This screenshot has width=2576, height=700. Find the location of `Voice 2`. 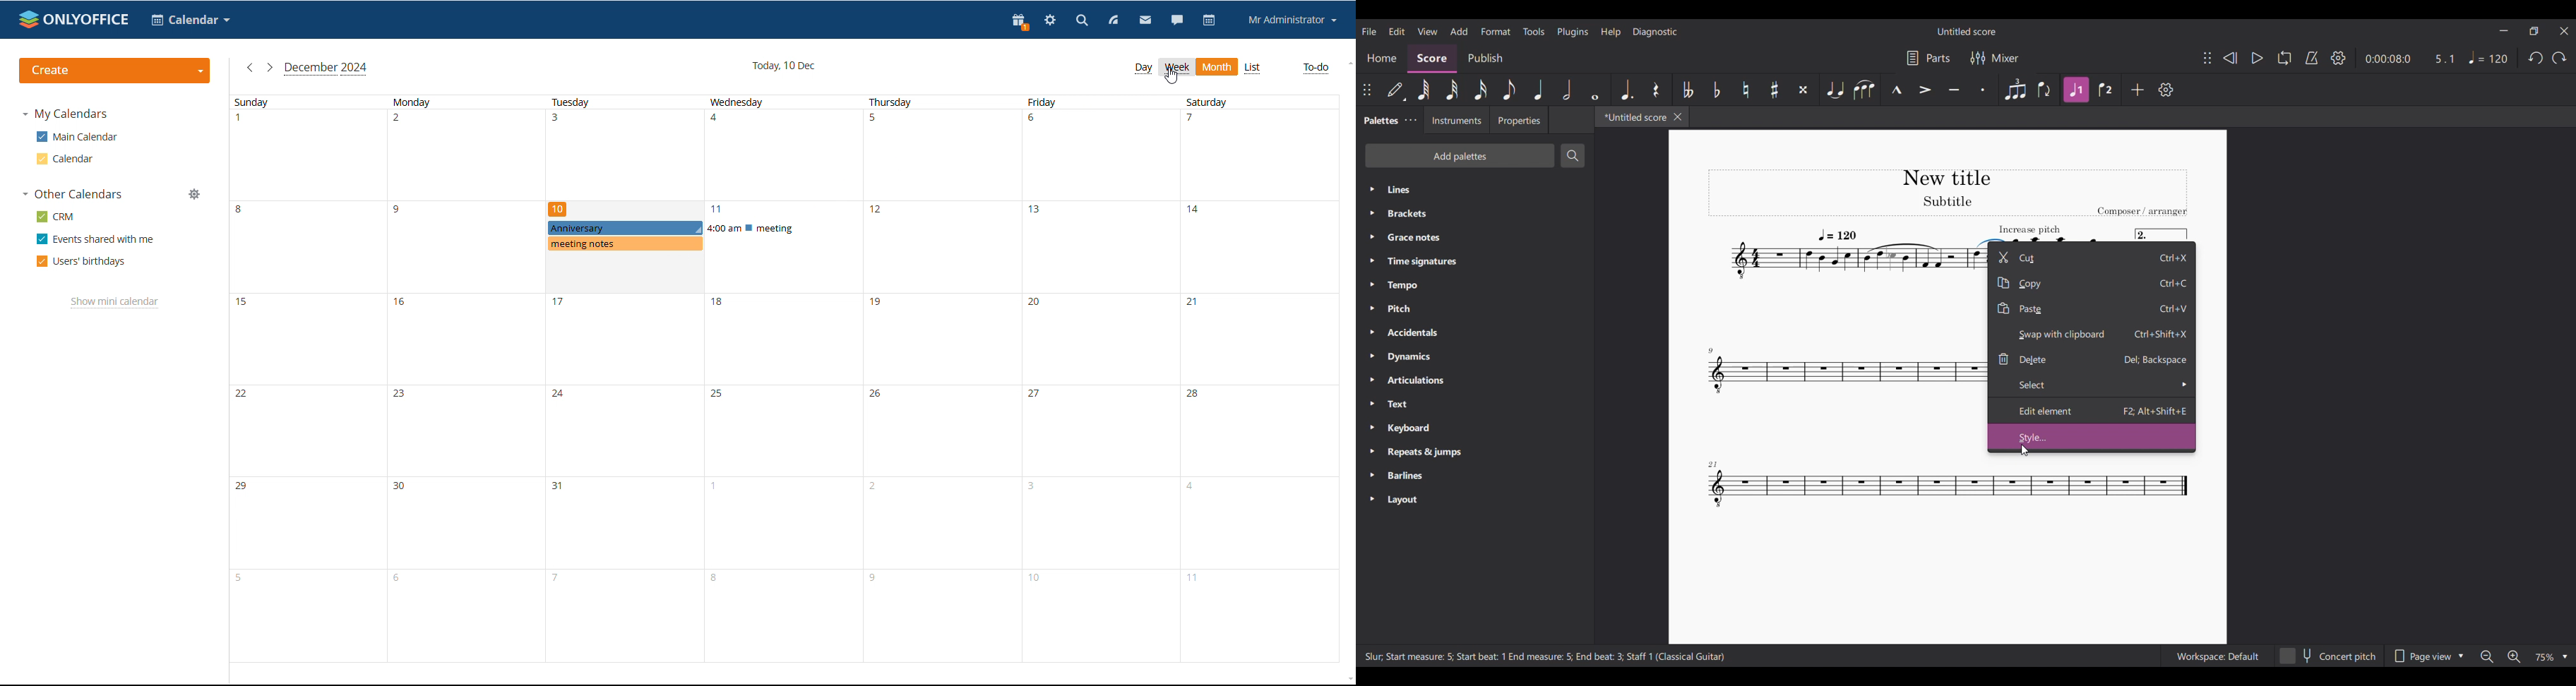

Voice 2 is located at coordinates (2105, 90).